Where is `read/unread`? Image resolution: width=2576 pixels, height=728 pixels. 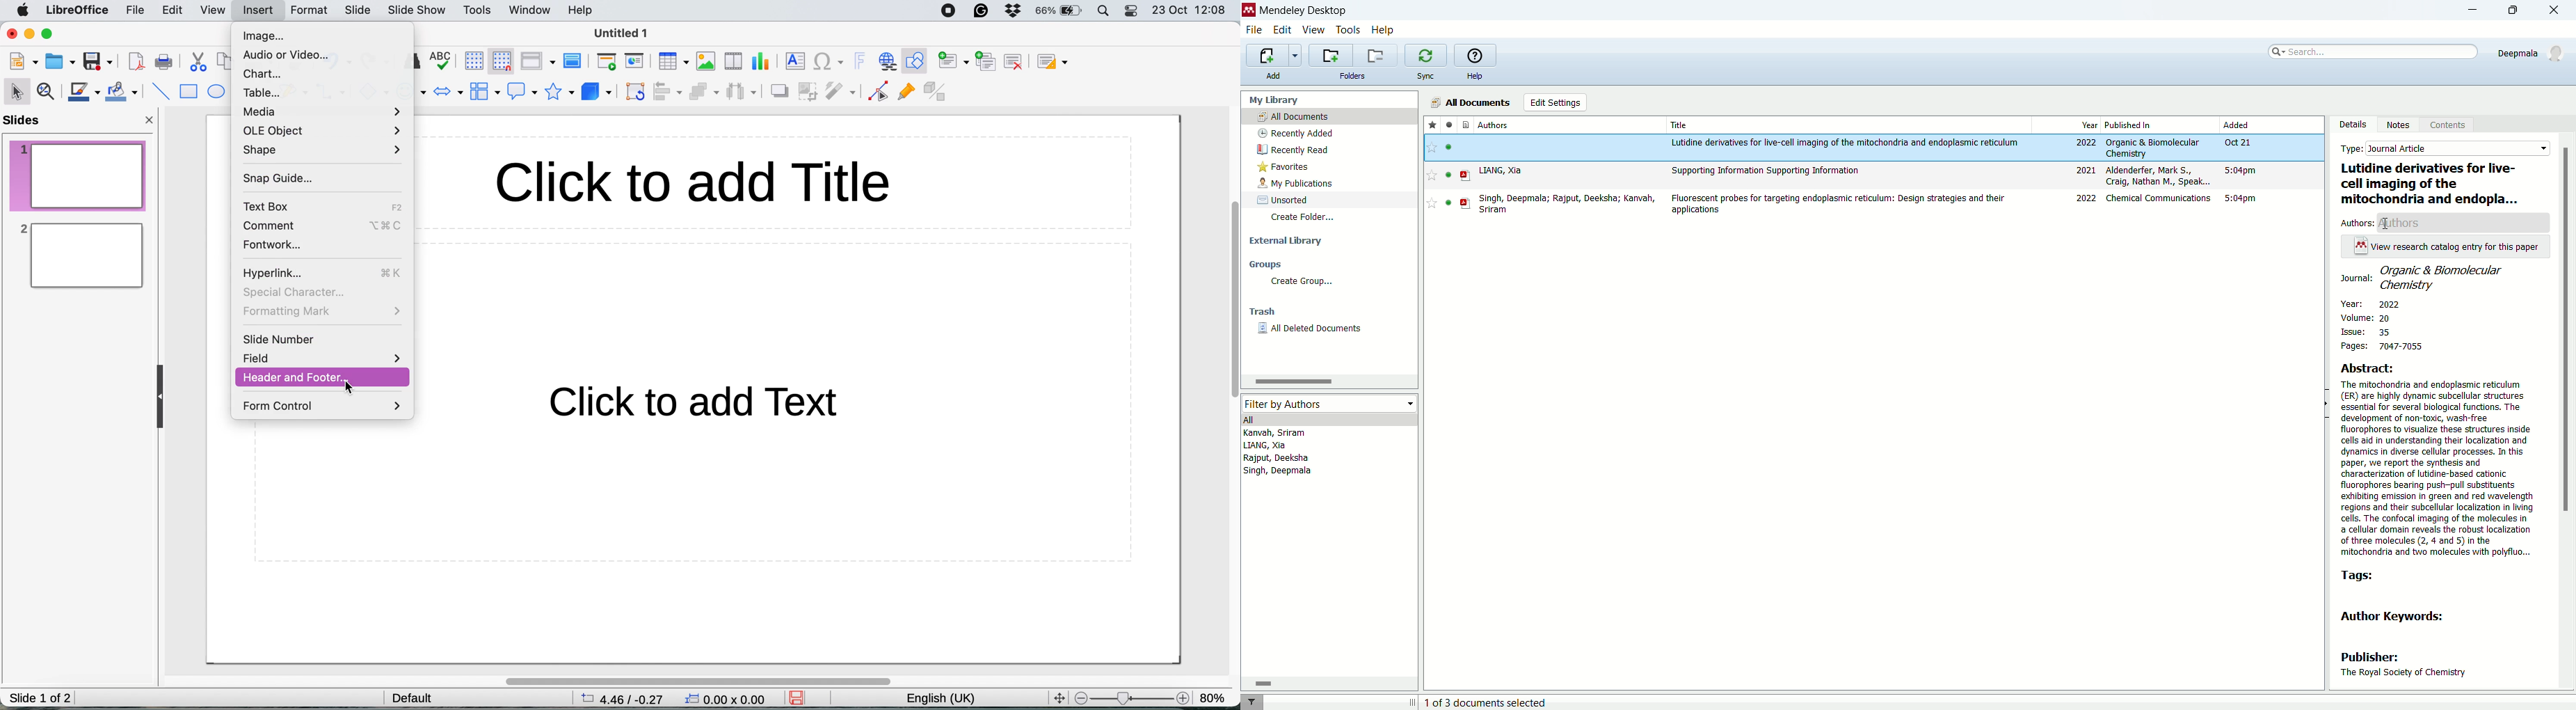
read/unread is located at coordinates (1445, 204).